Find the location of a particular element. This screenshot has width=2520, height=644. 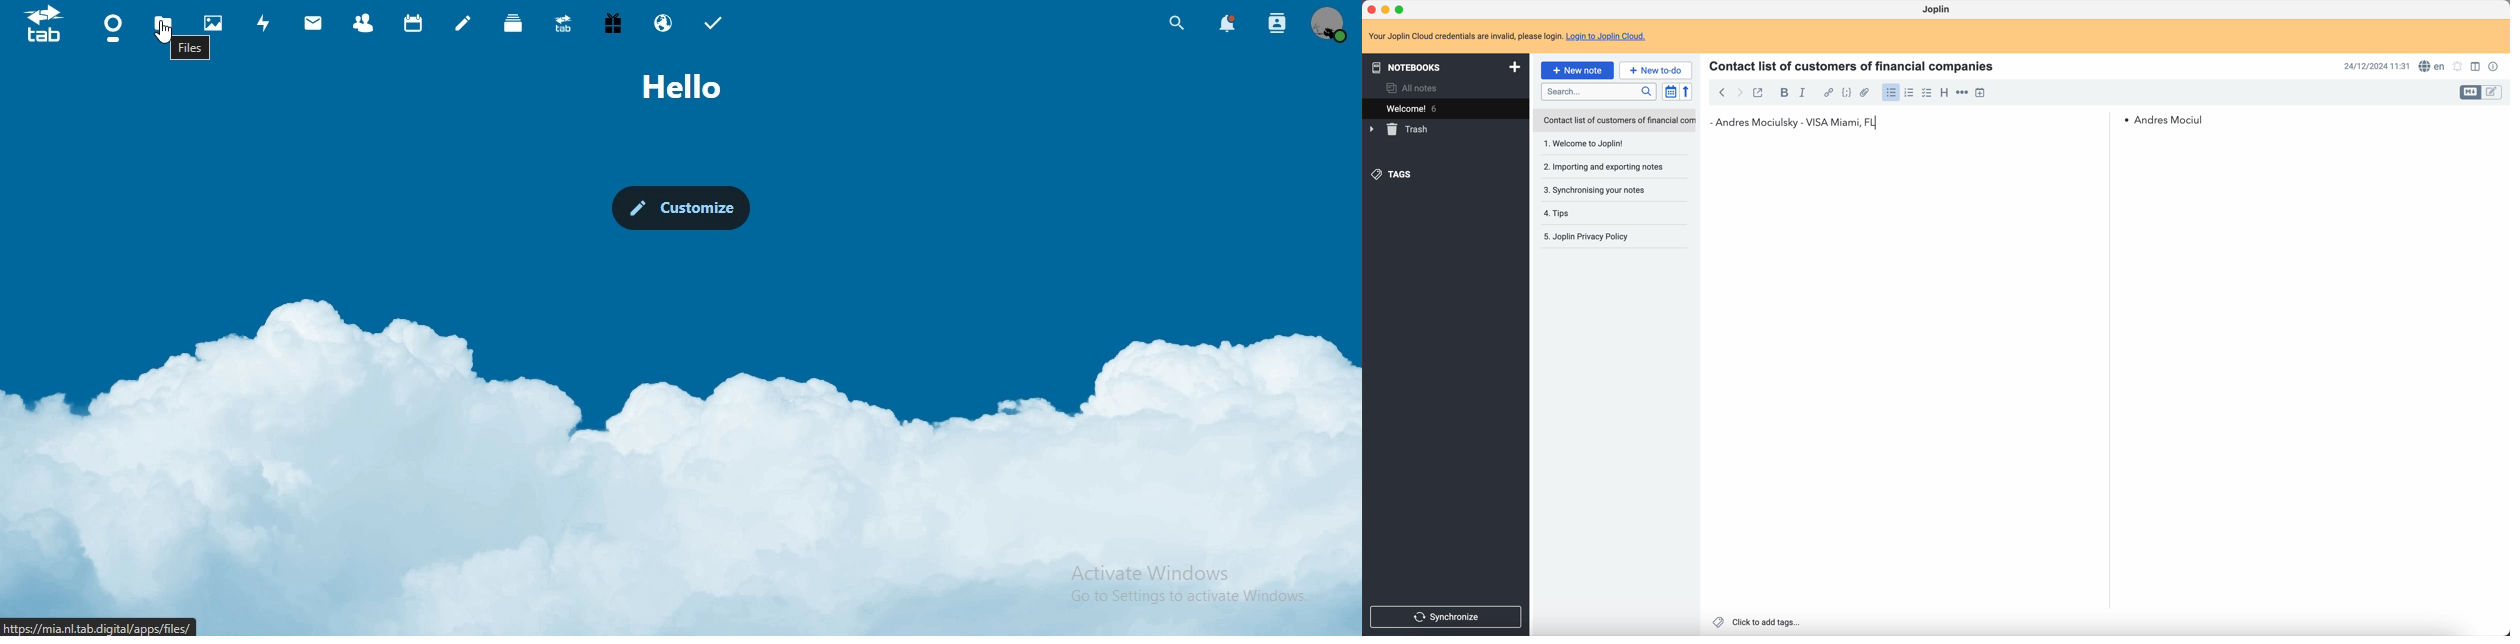

set notifications is located at coordinates (2459, 66).